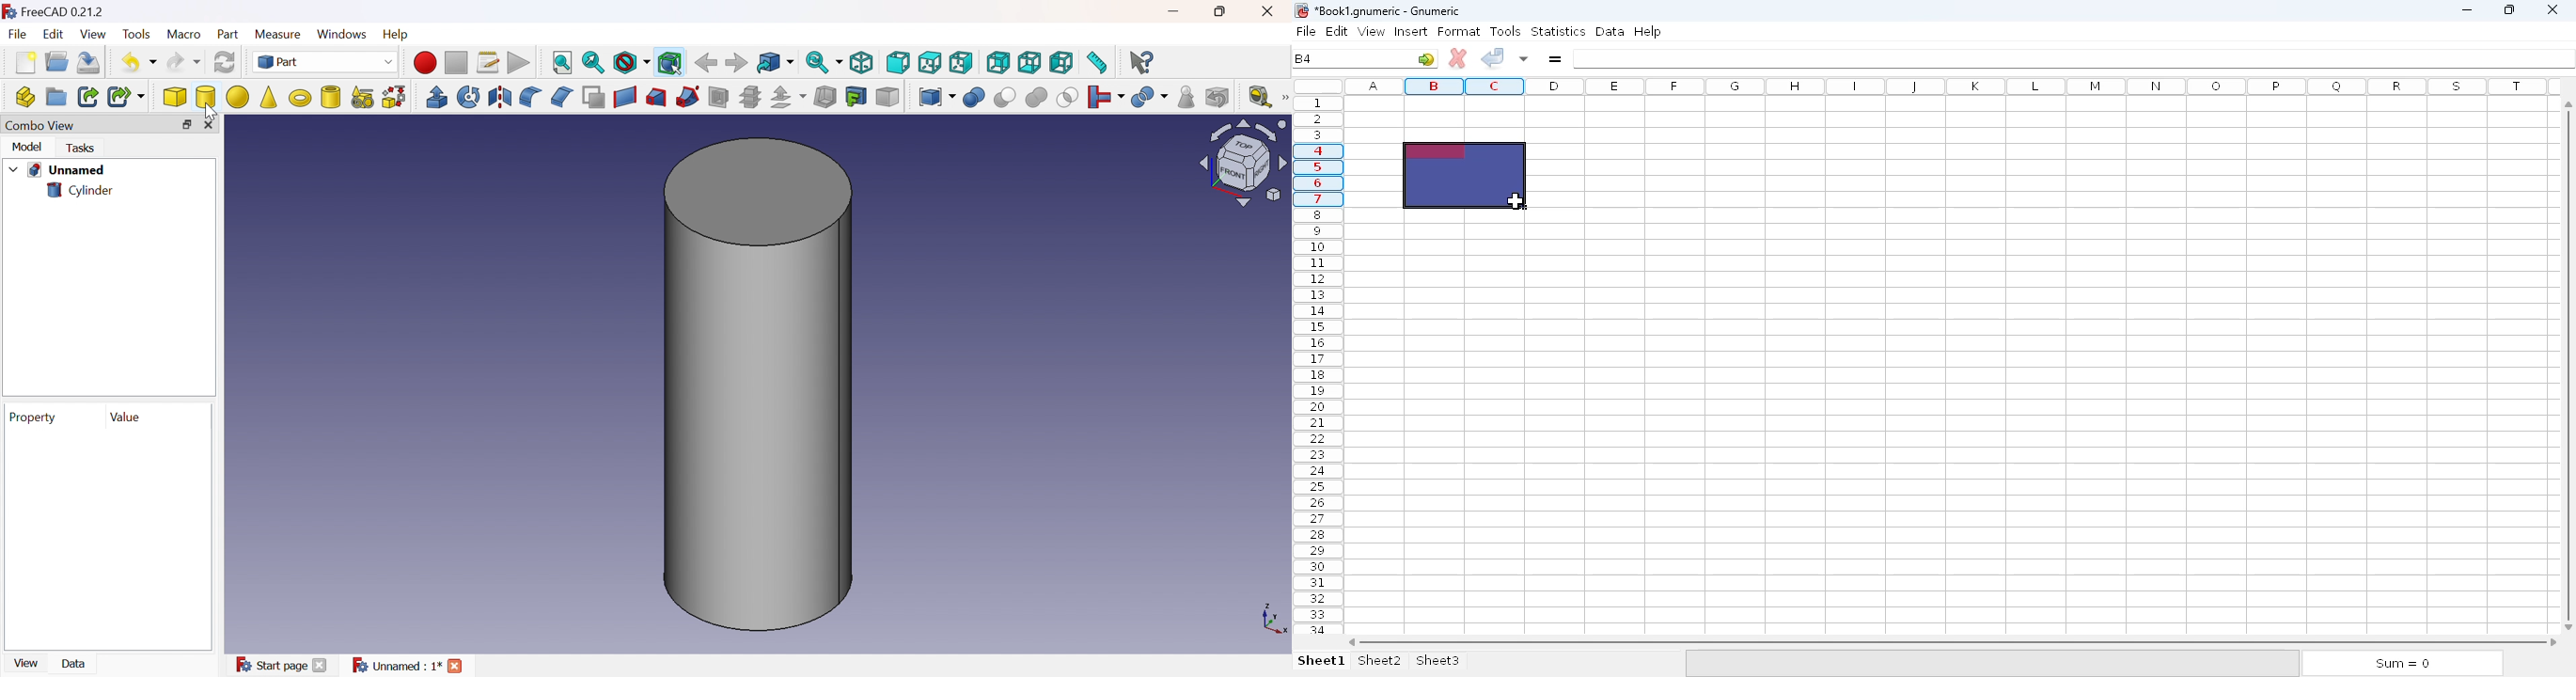 Image resolution: width=2576 pixels, height=700 pixels. I want to click on vertical scroll bar, so click(2568, 375).